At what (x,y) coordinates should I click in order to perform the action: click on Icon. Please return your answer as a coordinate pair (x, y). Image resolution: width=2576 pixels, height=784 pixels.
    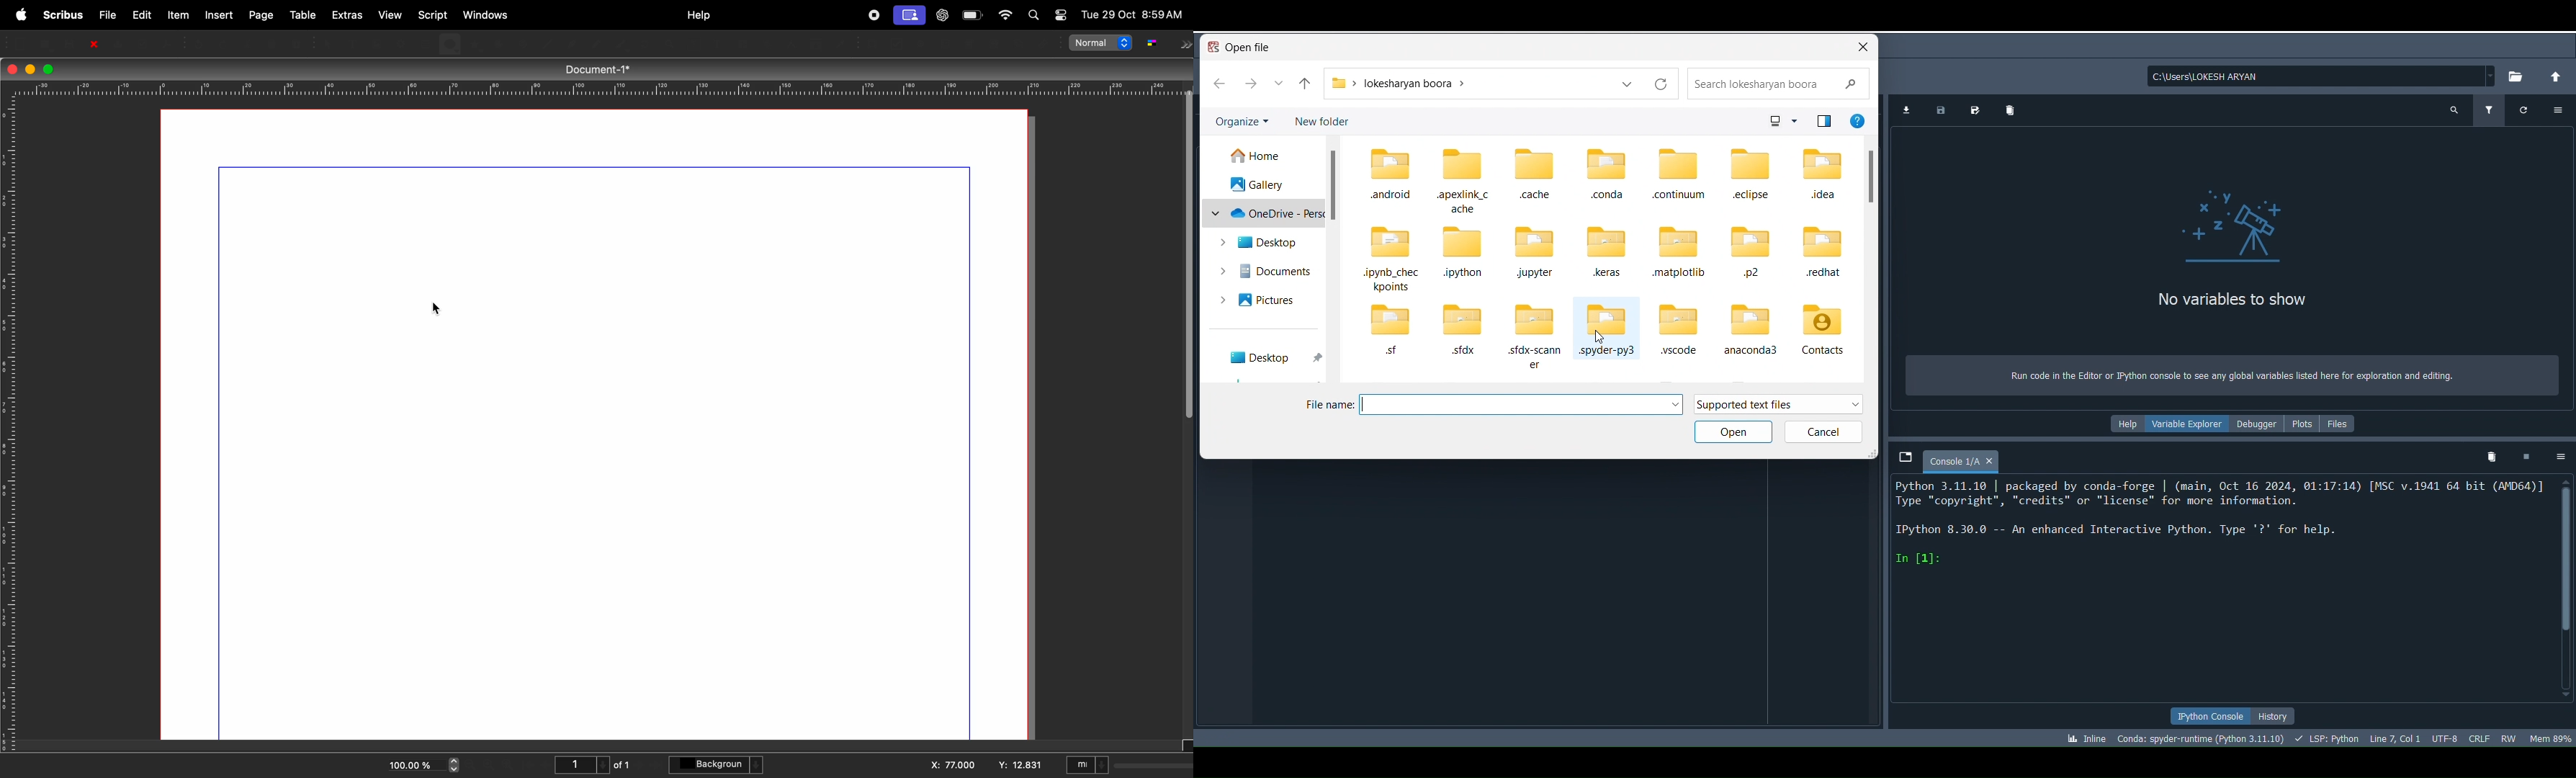
    Looking at the image, I should click on (1823, 122).